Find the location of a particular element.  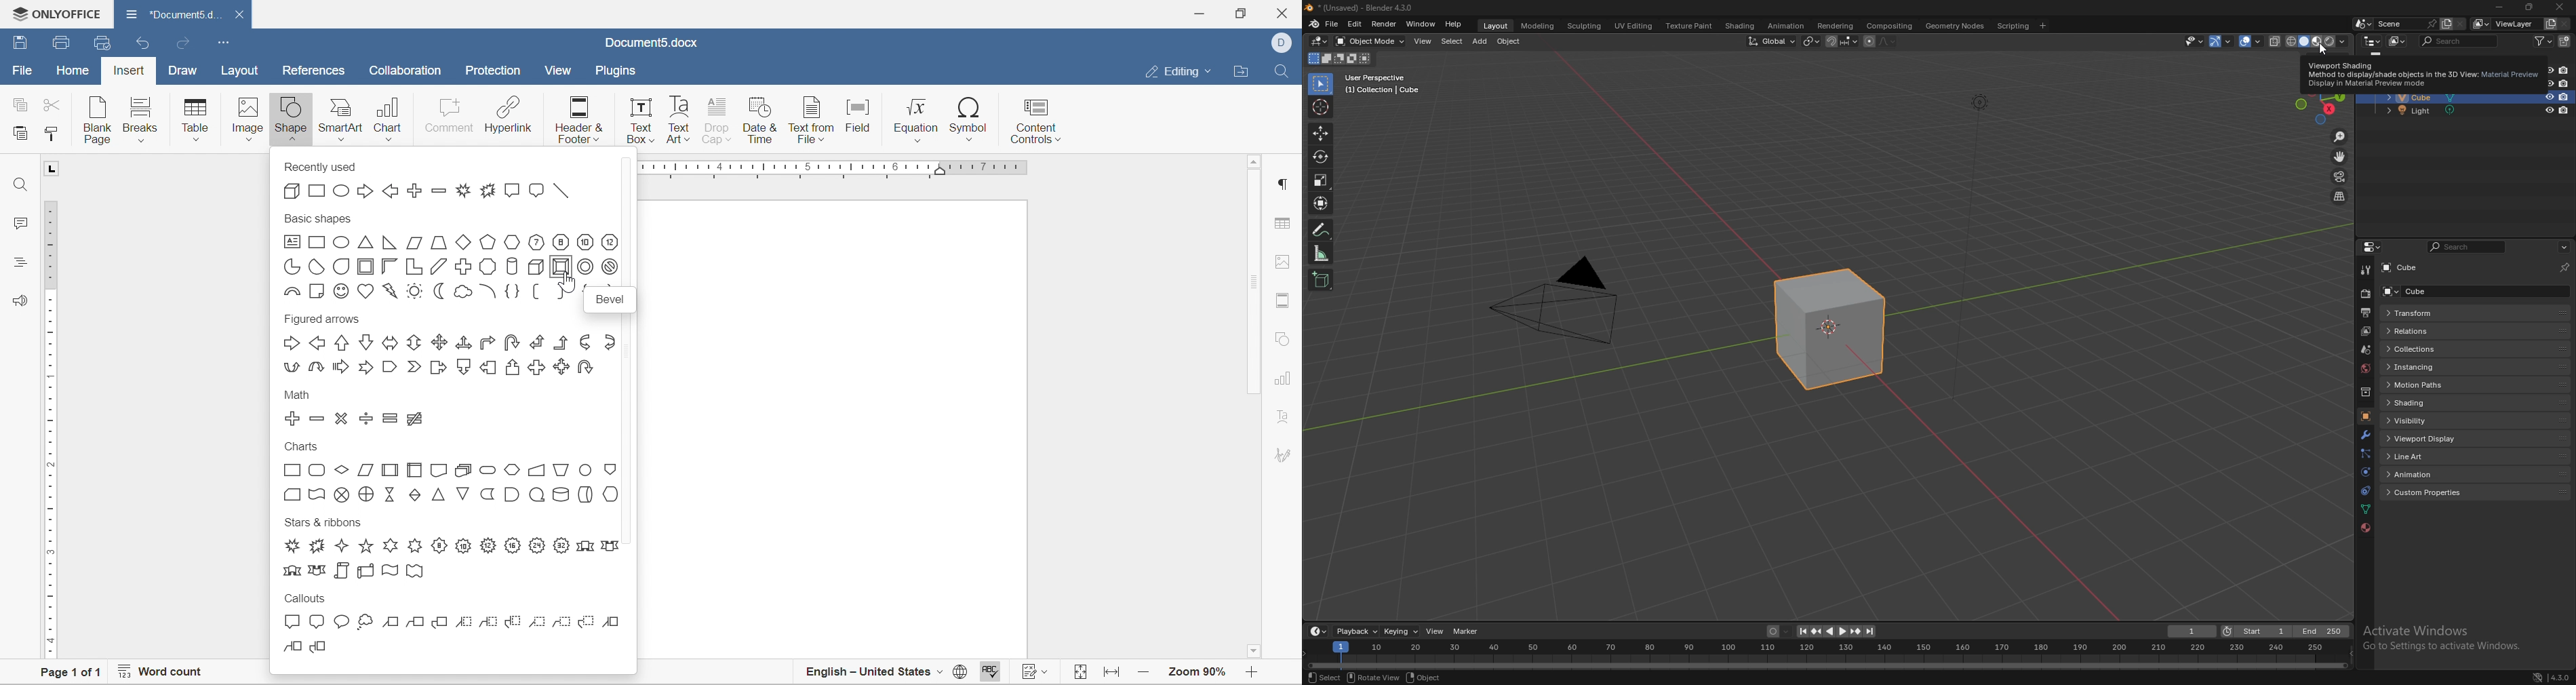

geometry nodes is located at coordinates (1956, 26).